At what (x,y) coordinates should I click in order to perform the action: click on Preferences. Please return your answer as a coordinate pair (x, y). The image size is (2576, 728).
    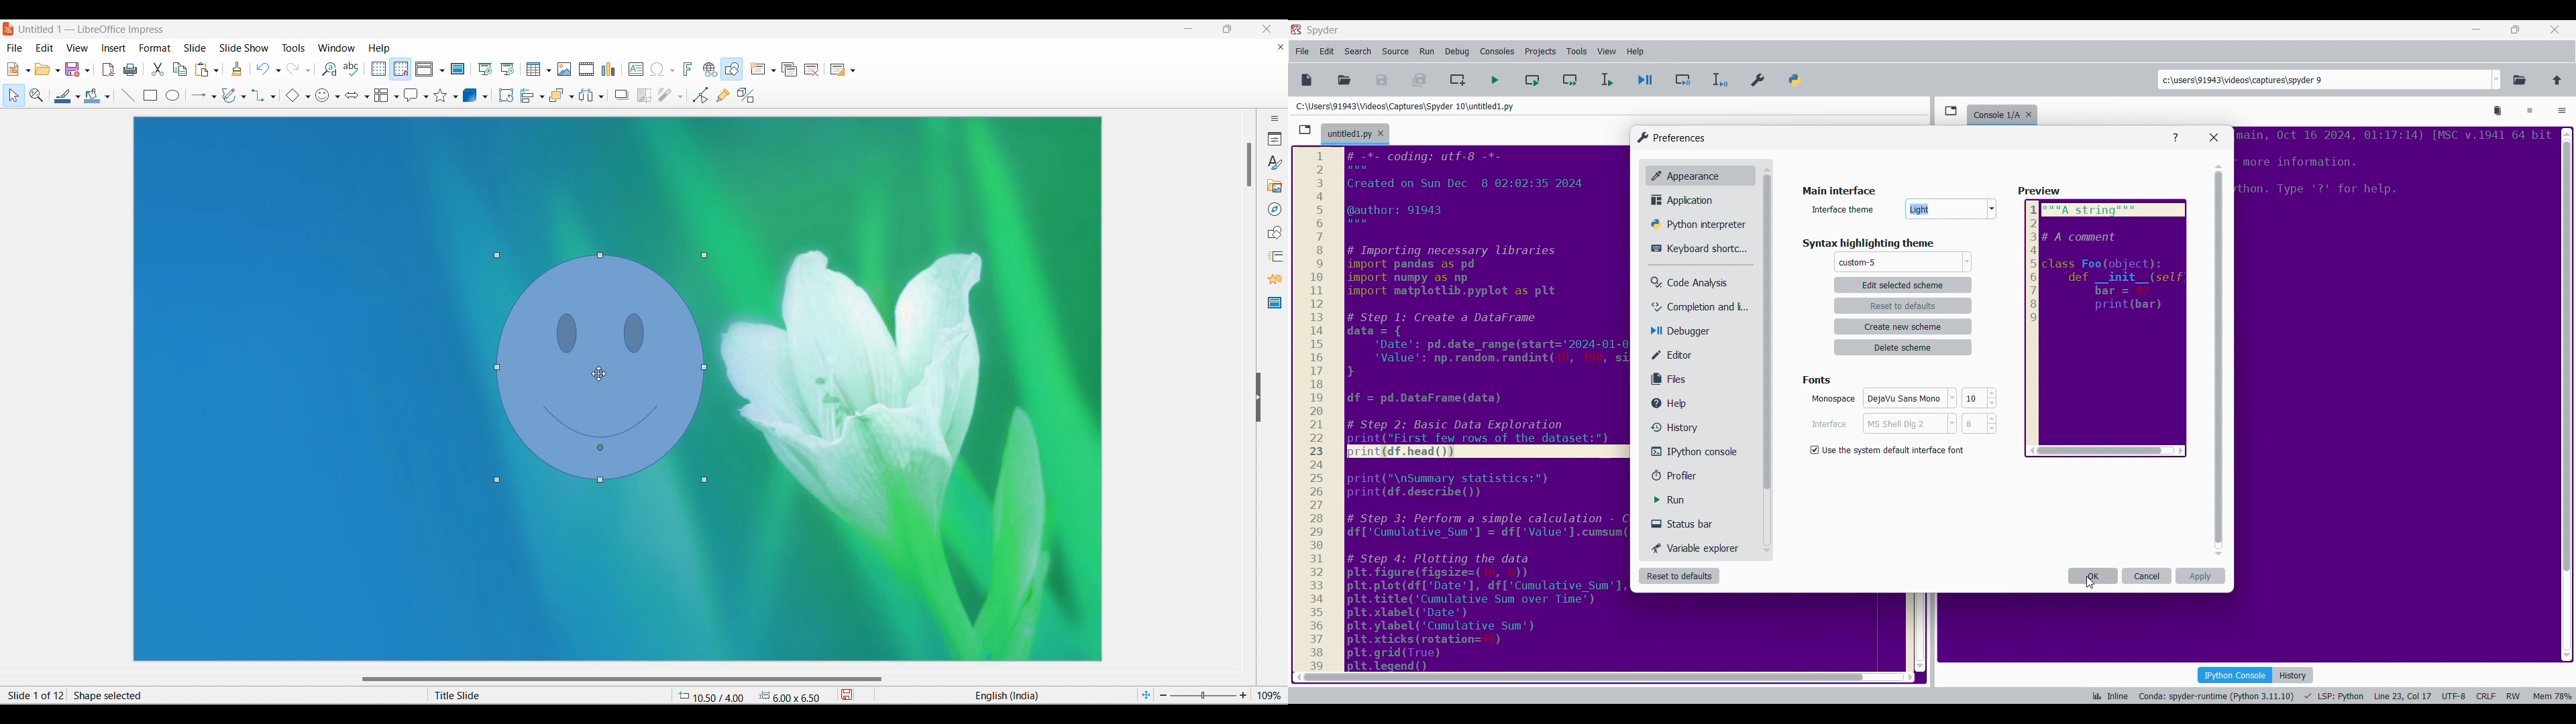
    Looking at the image, I should click on (1759, 77).